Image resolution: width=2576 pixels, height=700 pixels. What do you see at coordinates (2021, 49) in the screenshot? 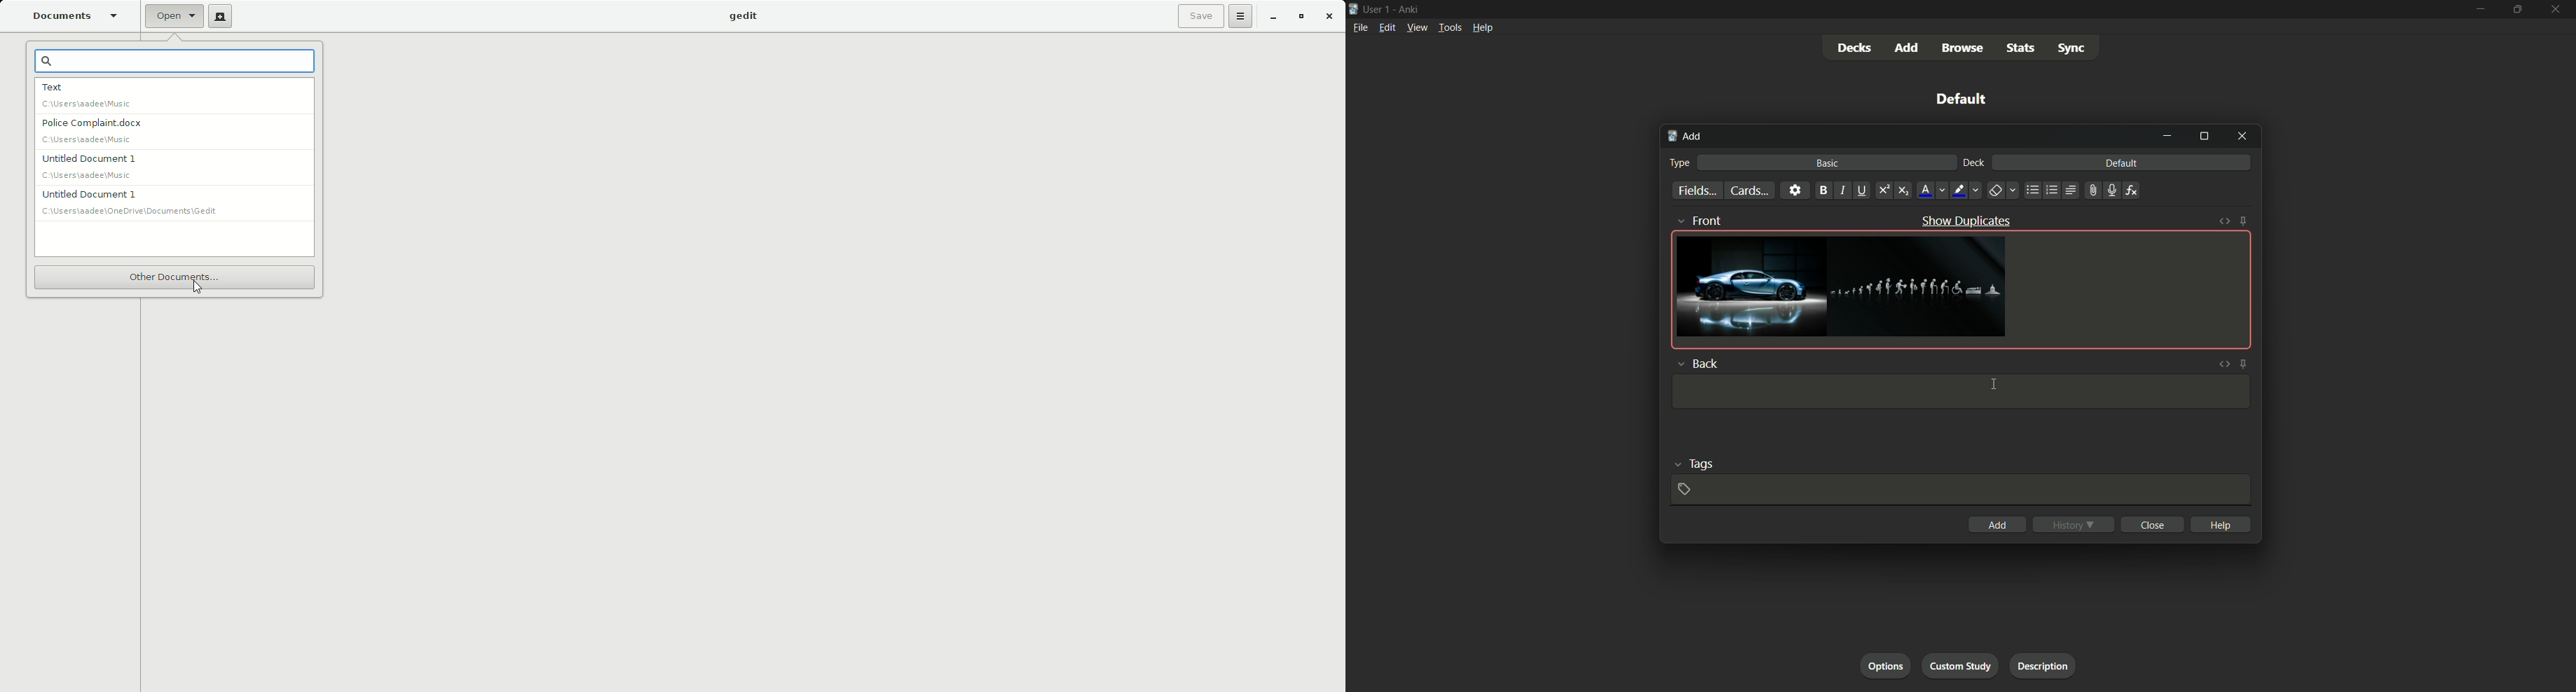
I see `stats` at bounding box center [2021, 49].